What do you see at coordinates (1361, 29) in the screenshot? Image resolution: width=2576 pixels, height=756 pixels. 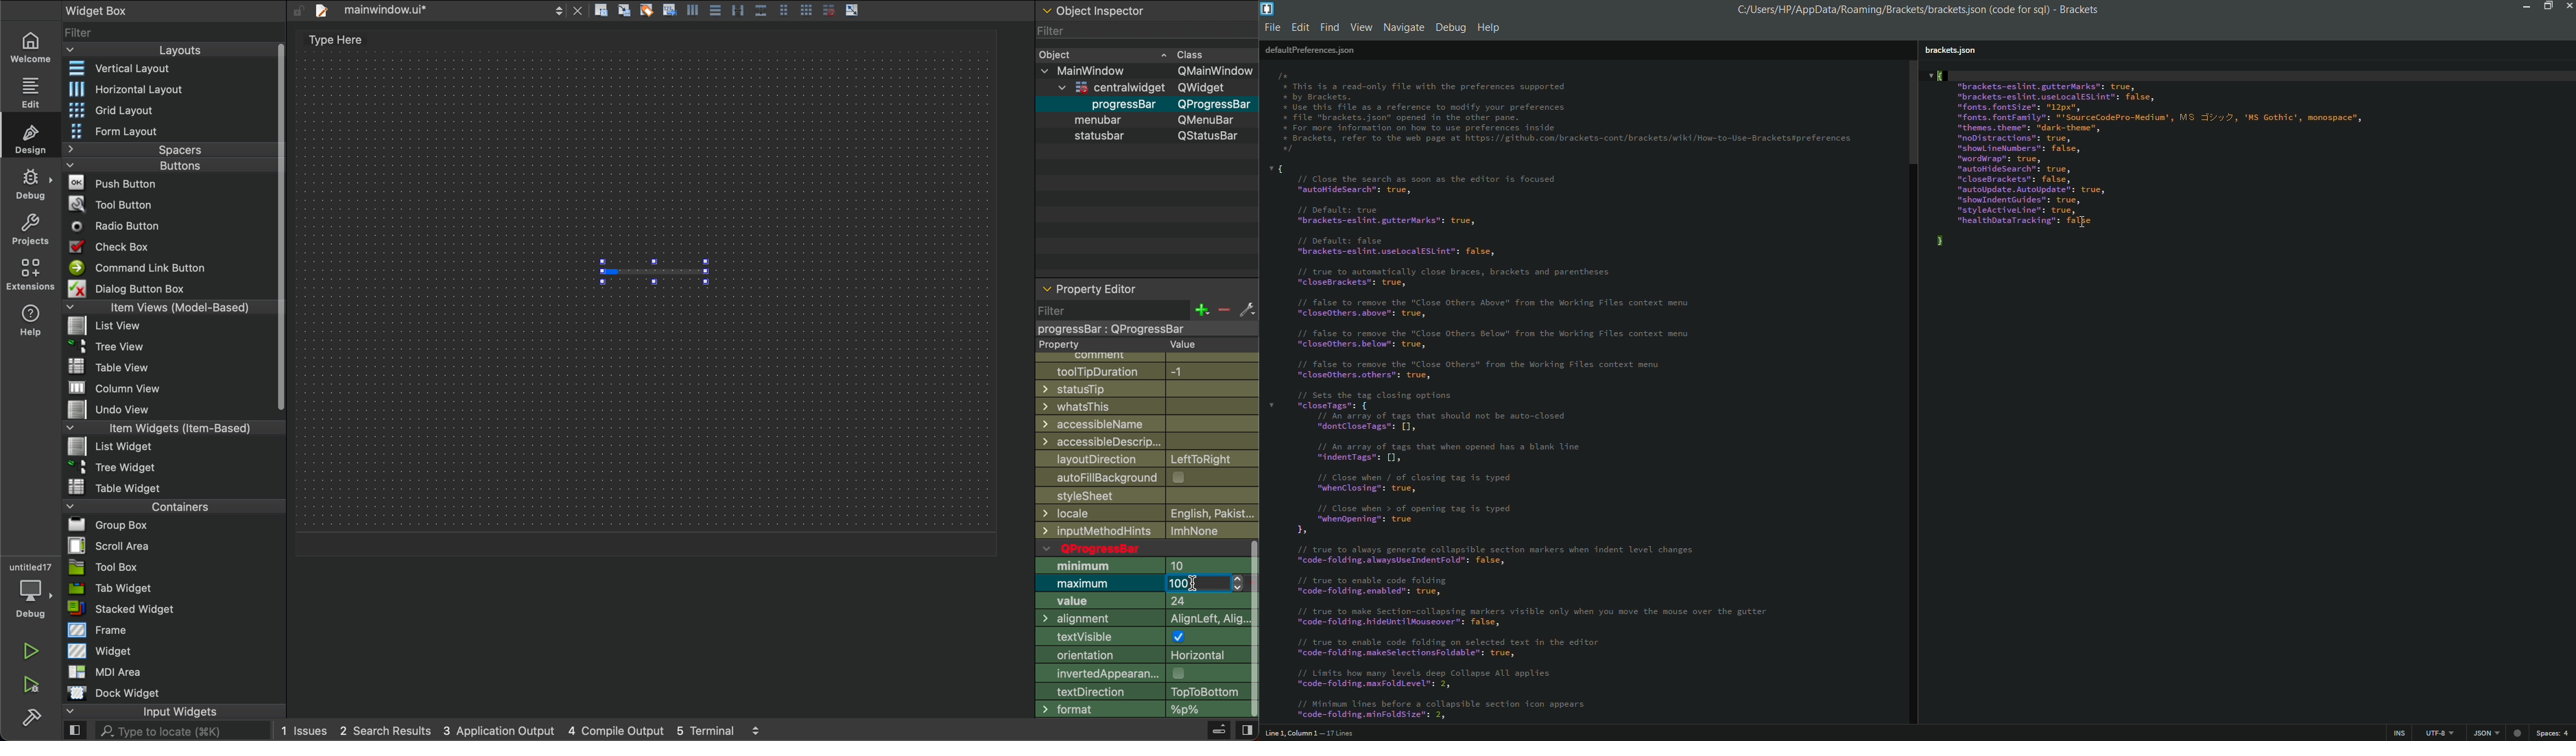 I see `View menu` at bounding box center [1361, 29].